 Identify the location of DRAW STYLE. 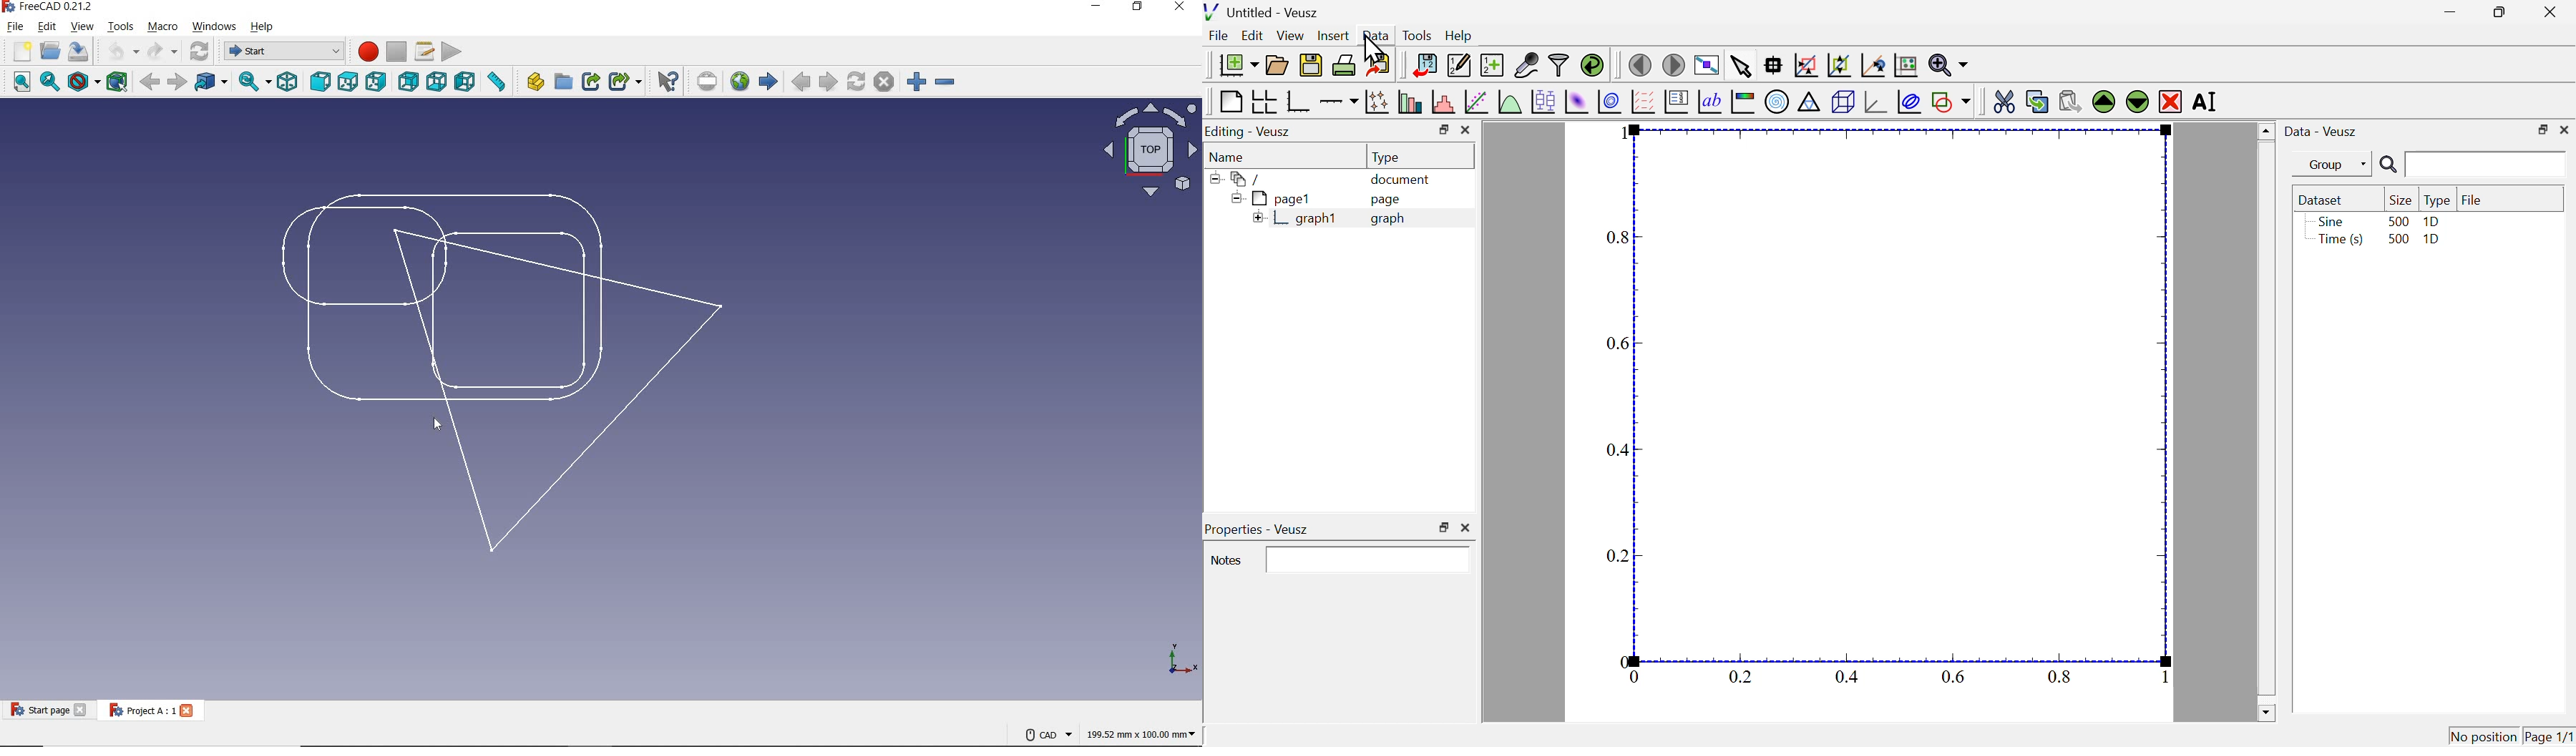
(82, 81).